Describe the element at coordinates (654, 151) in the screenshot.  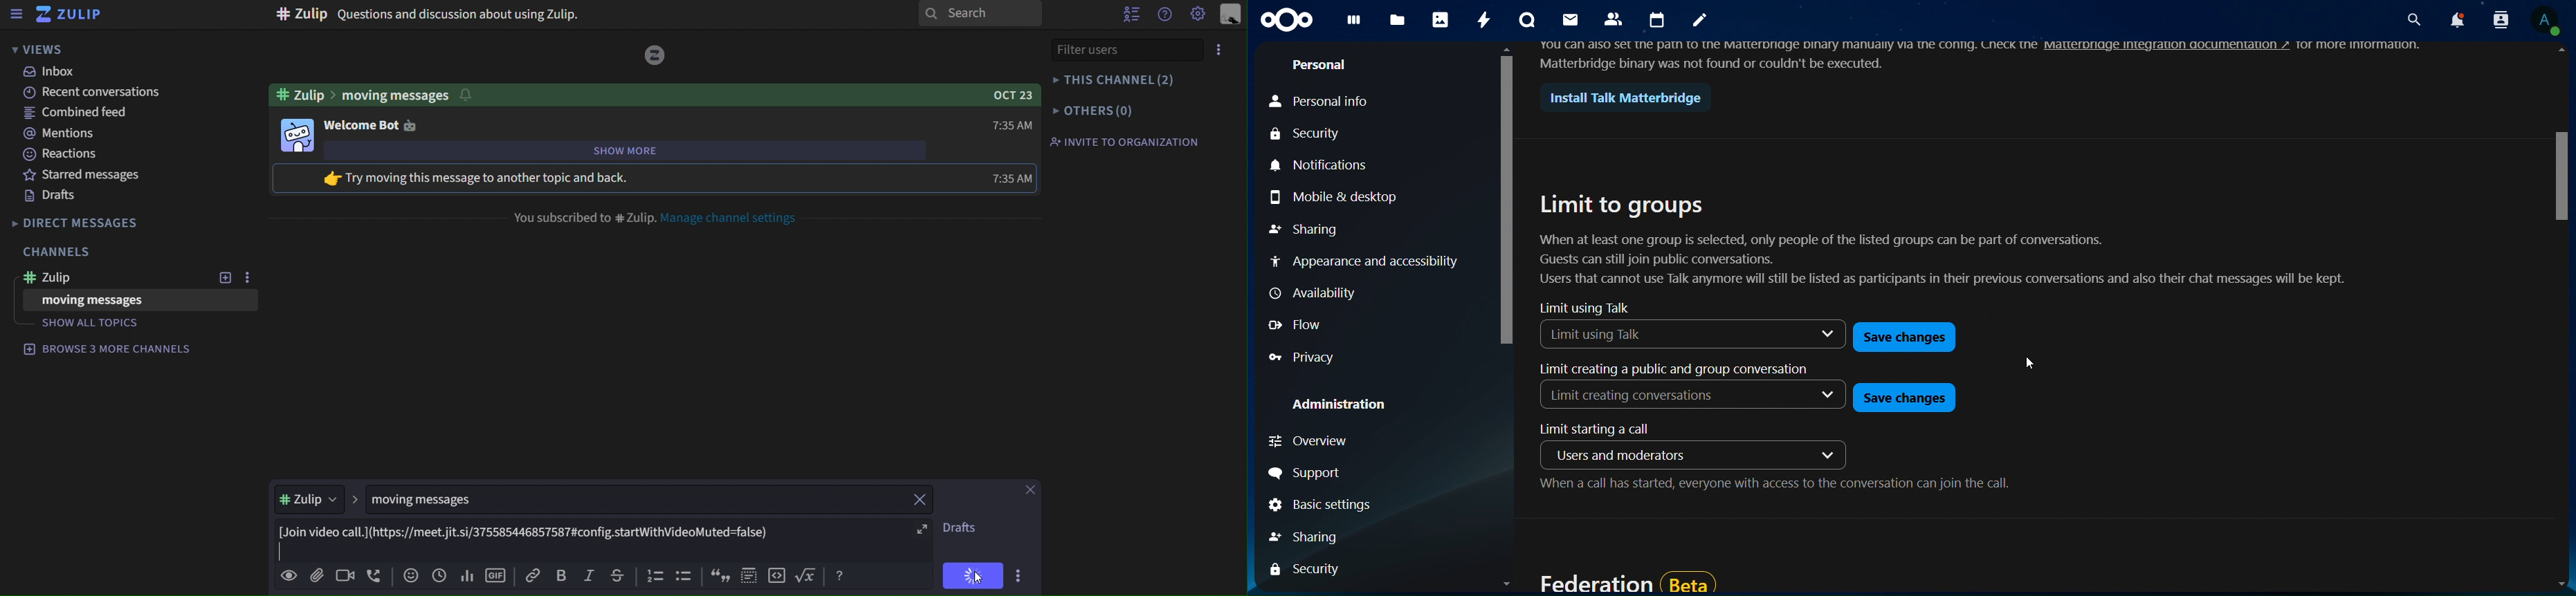
I see `show more` at that location.